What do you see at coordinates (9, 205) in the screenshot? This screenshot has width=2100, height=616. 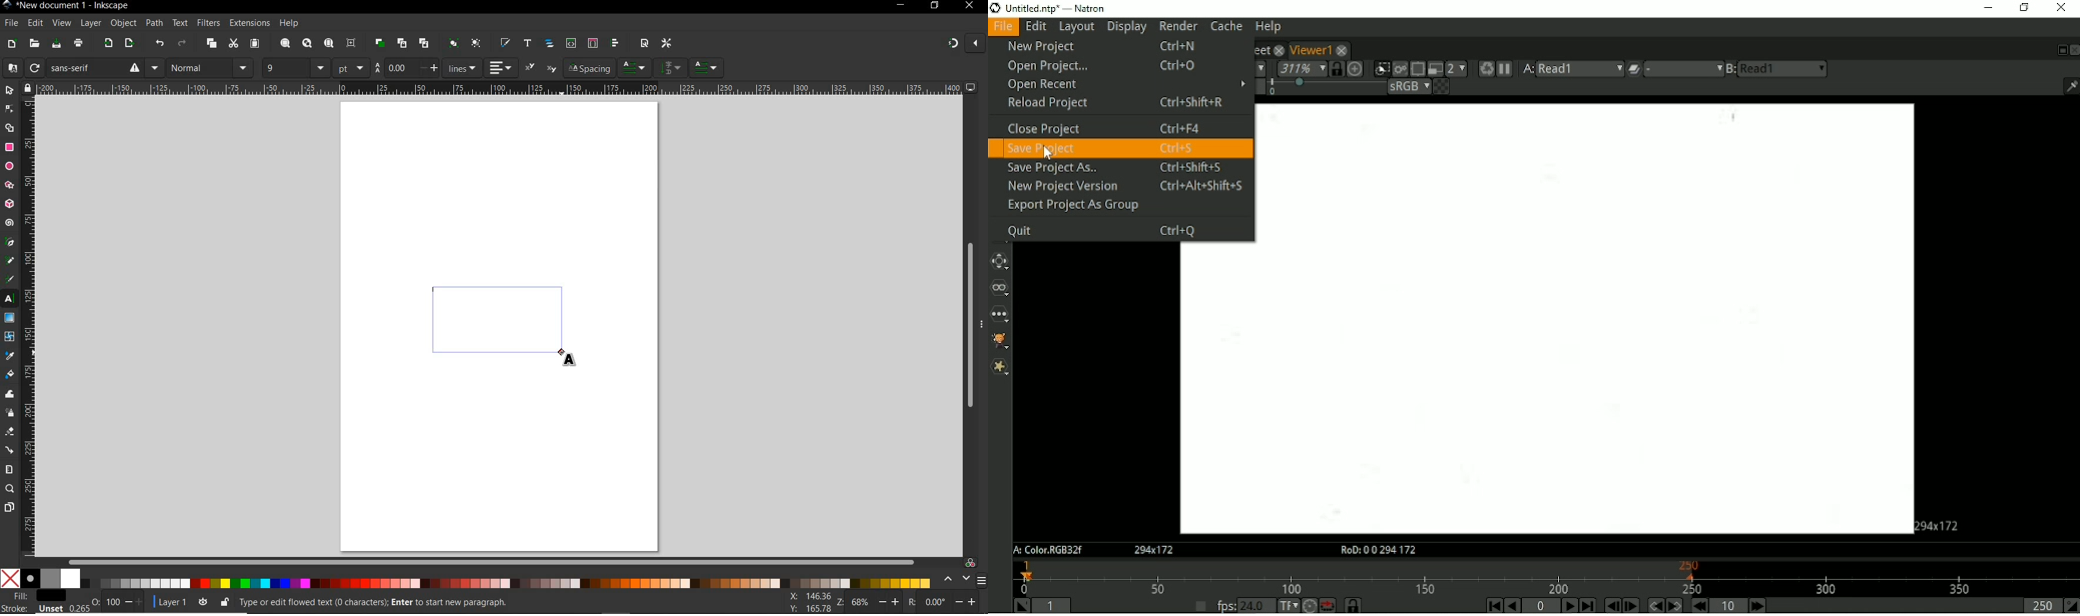 I see `3d box tool` at bounding box center [9, 205].